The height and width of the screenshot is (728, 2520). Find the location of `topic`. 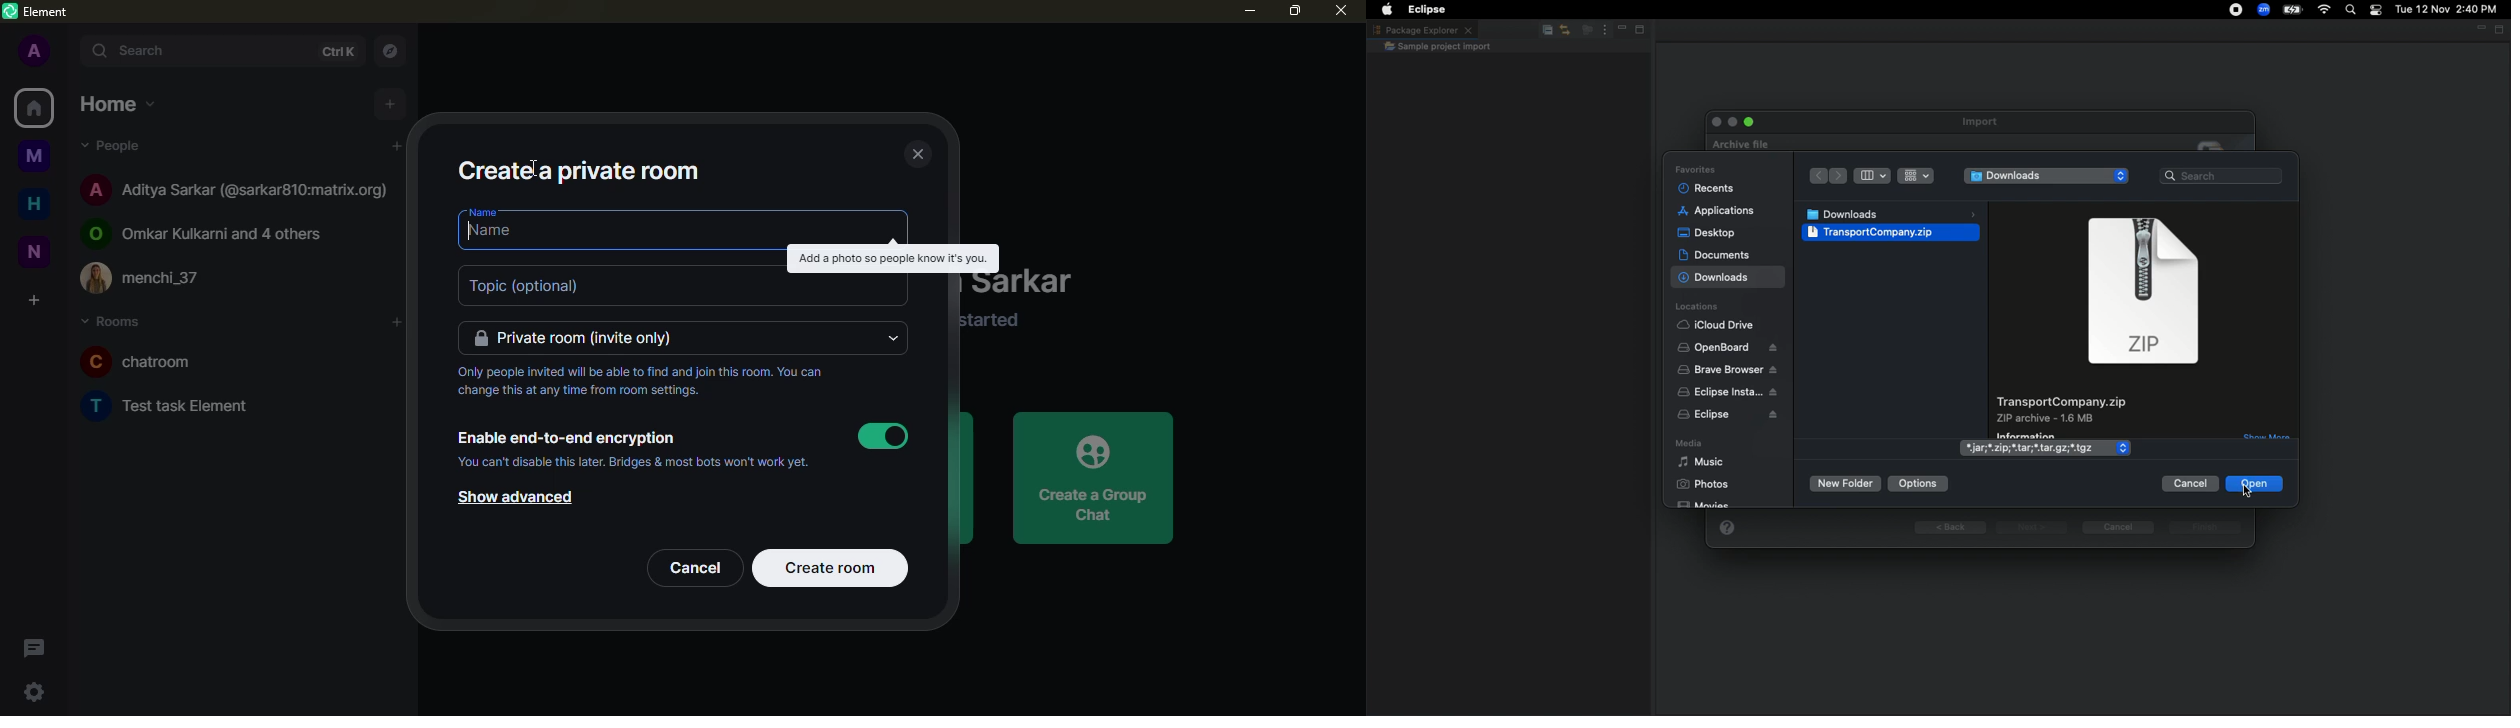

topic is located at coordinates (530, 286).